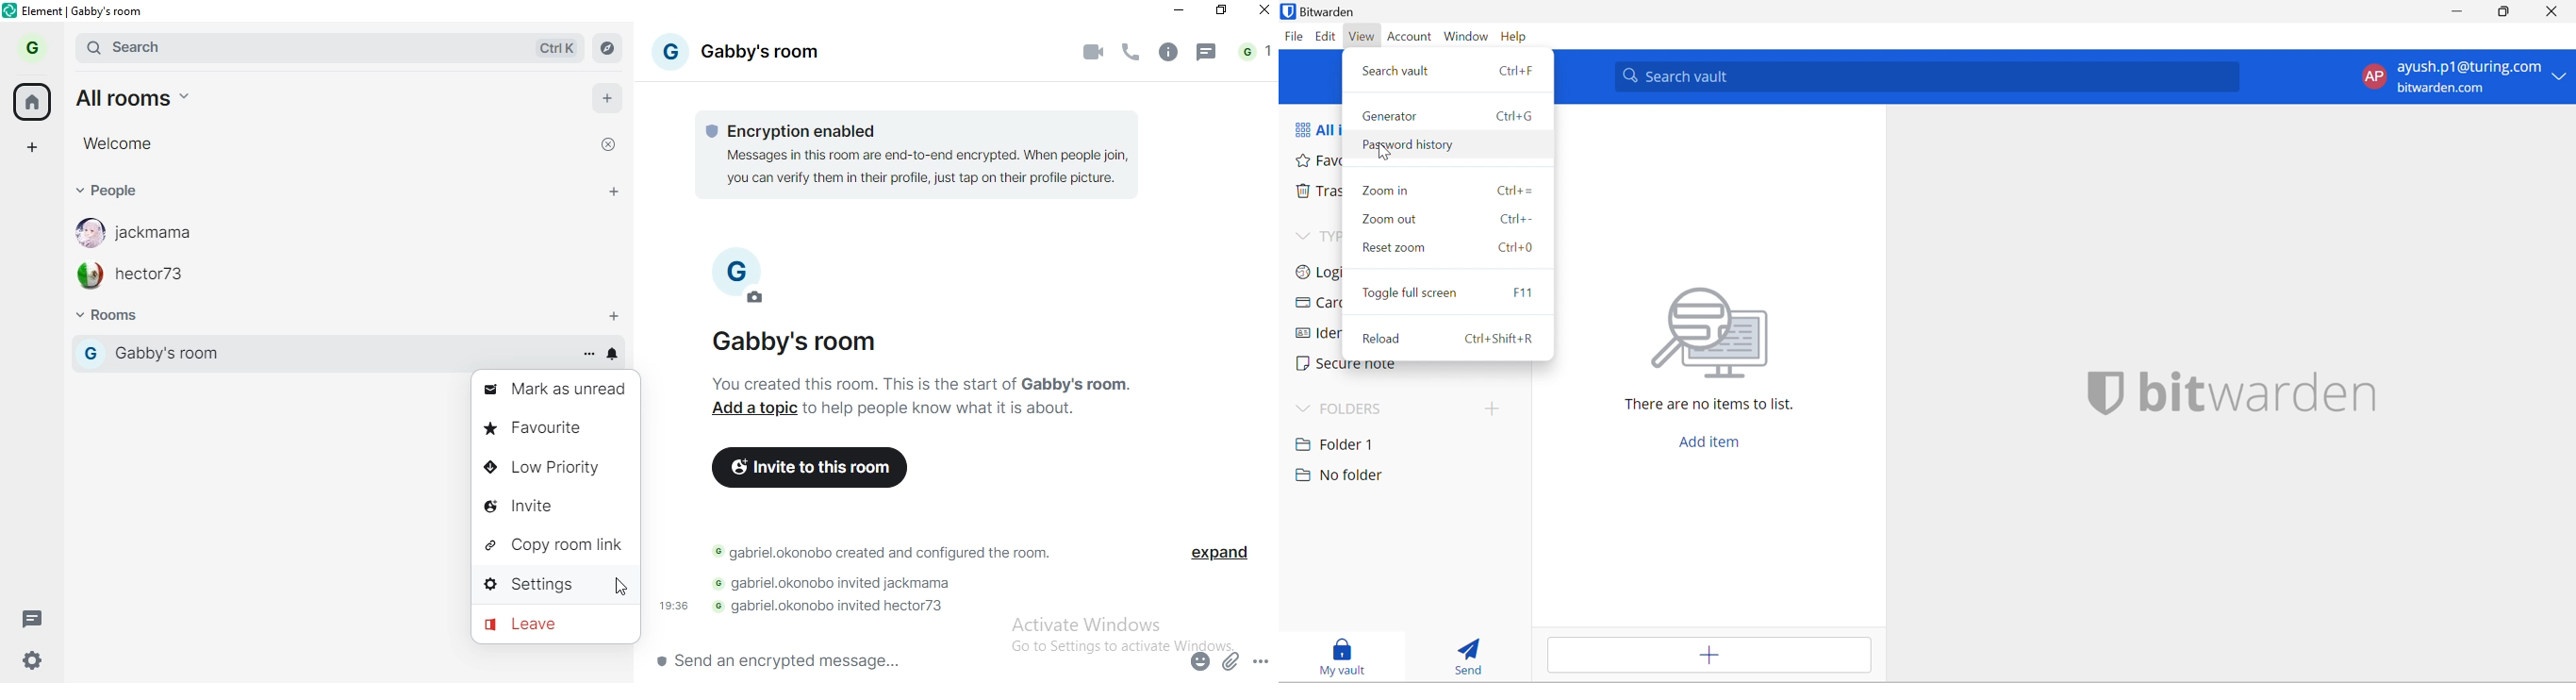 The height and width of the screenshot is (700, 2576). I want to click on zoom out, so click(1448, 218).